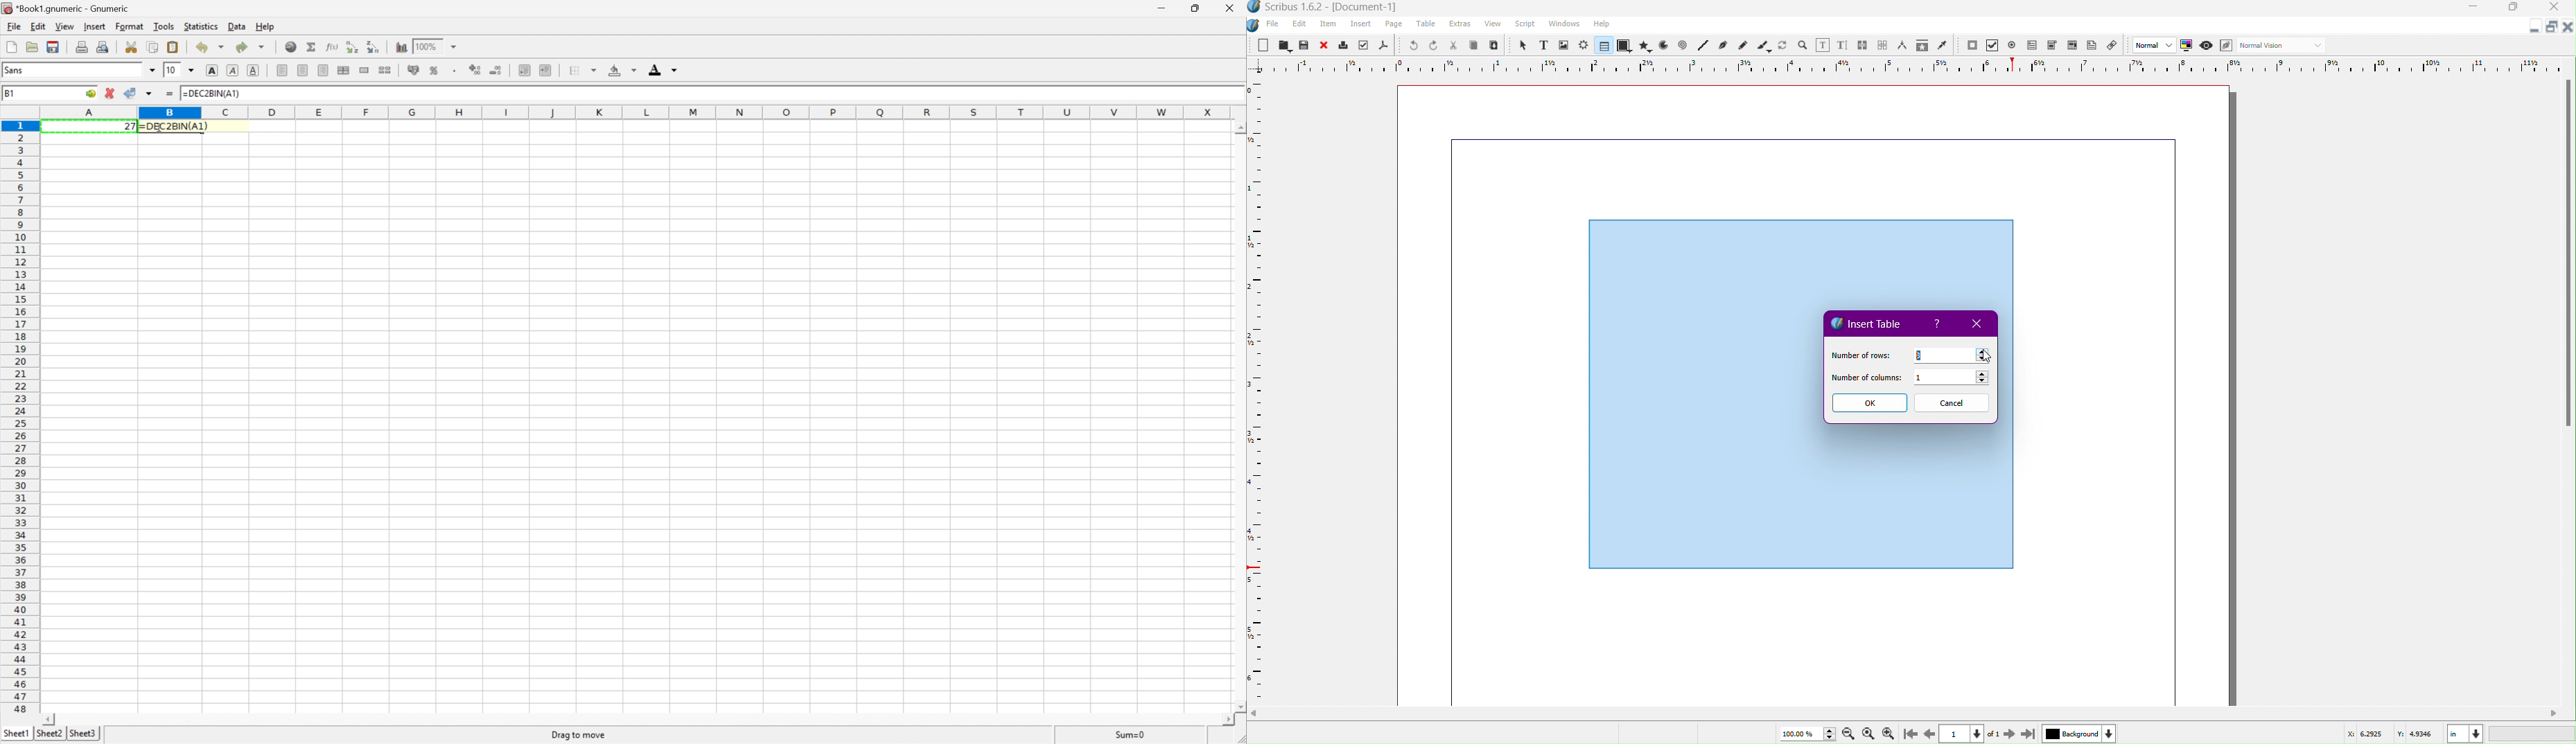  Describe the element at coordinates (525, 70) in the screenshot. I see `Decrease indent, and align the contents to the left` at that location.